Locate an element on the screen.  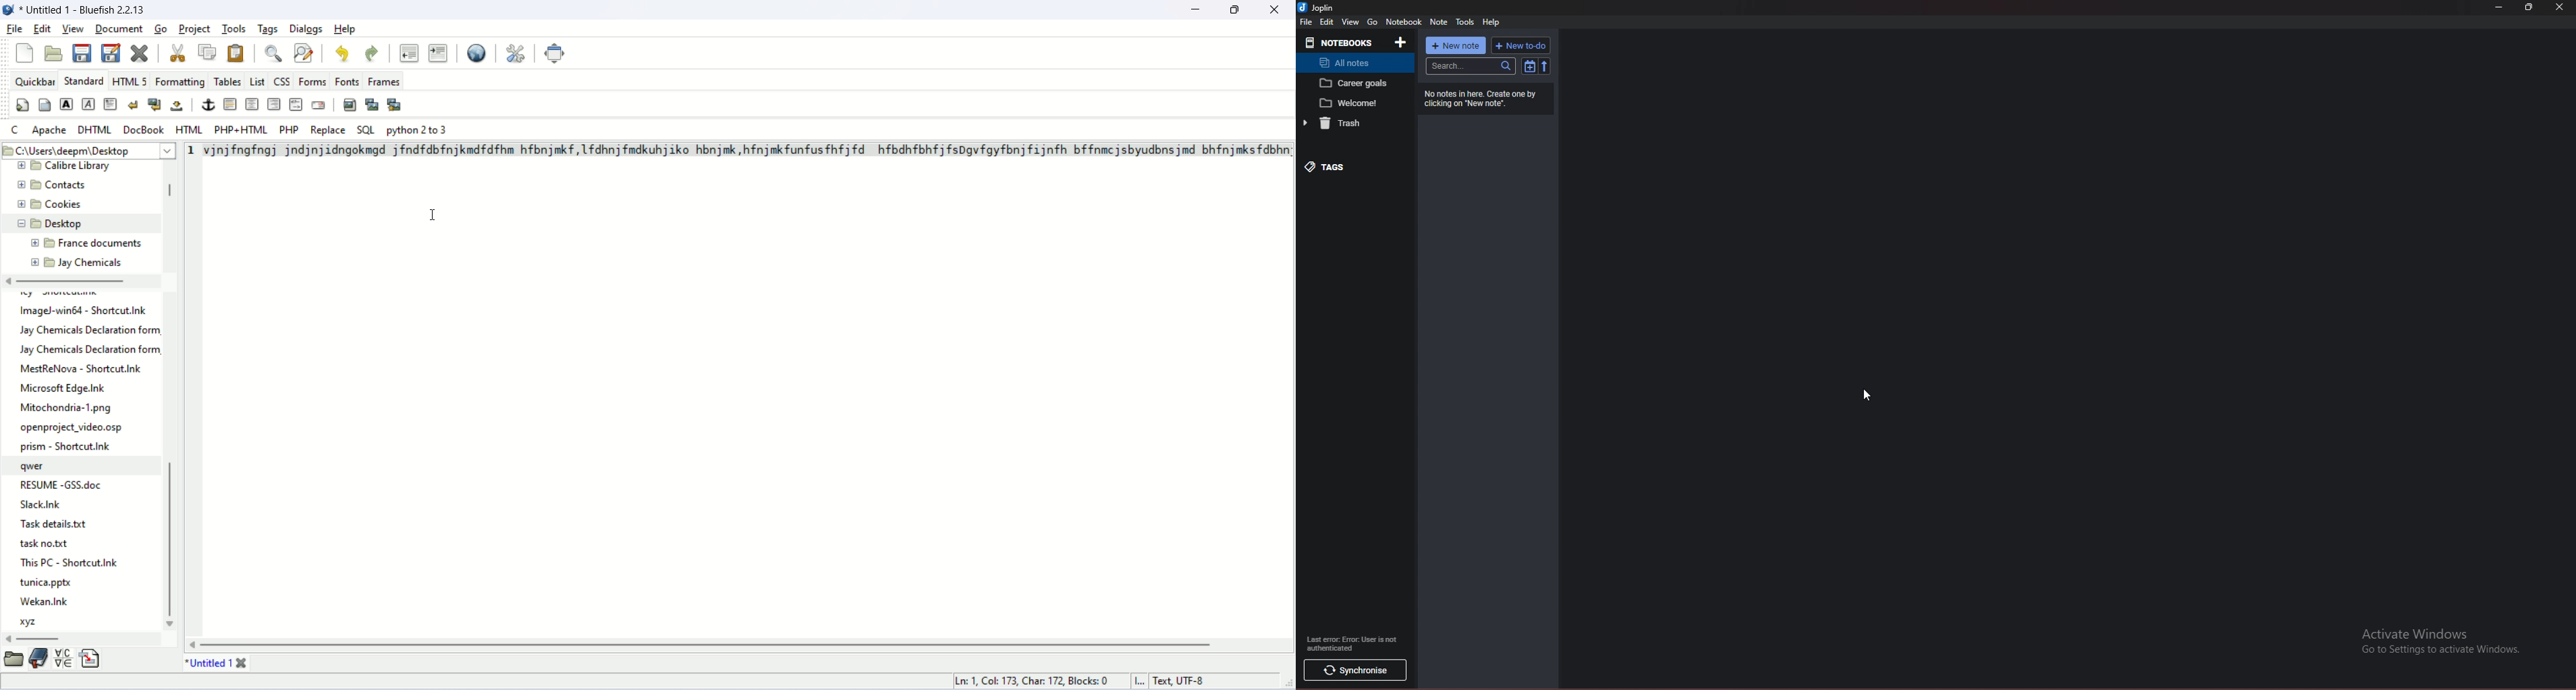
welcome is located at coordinates (1355, 103).